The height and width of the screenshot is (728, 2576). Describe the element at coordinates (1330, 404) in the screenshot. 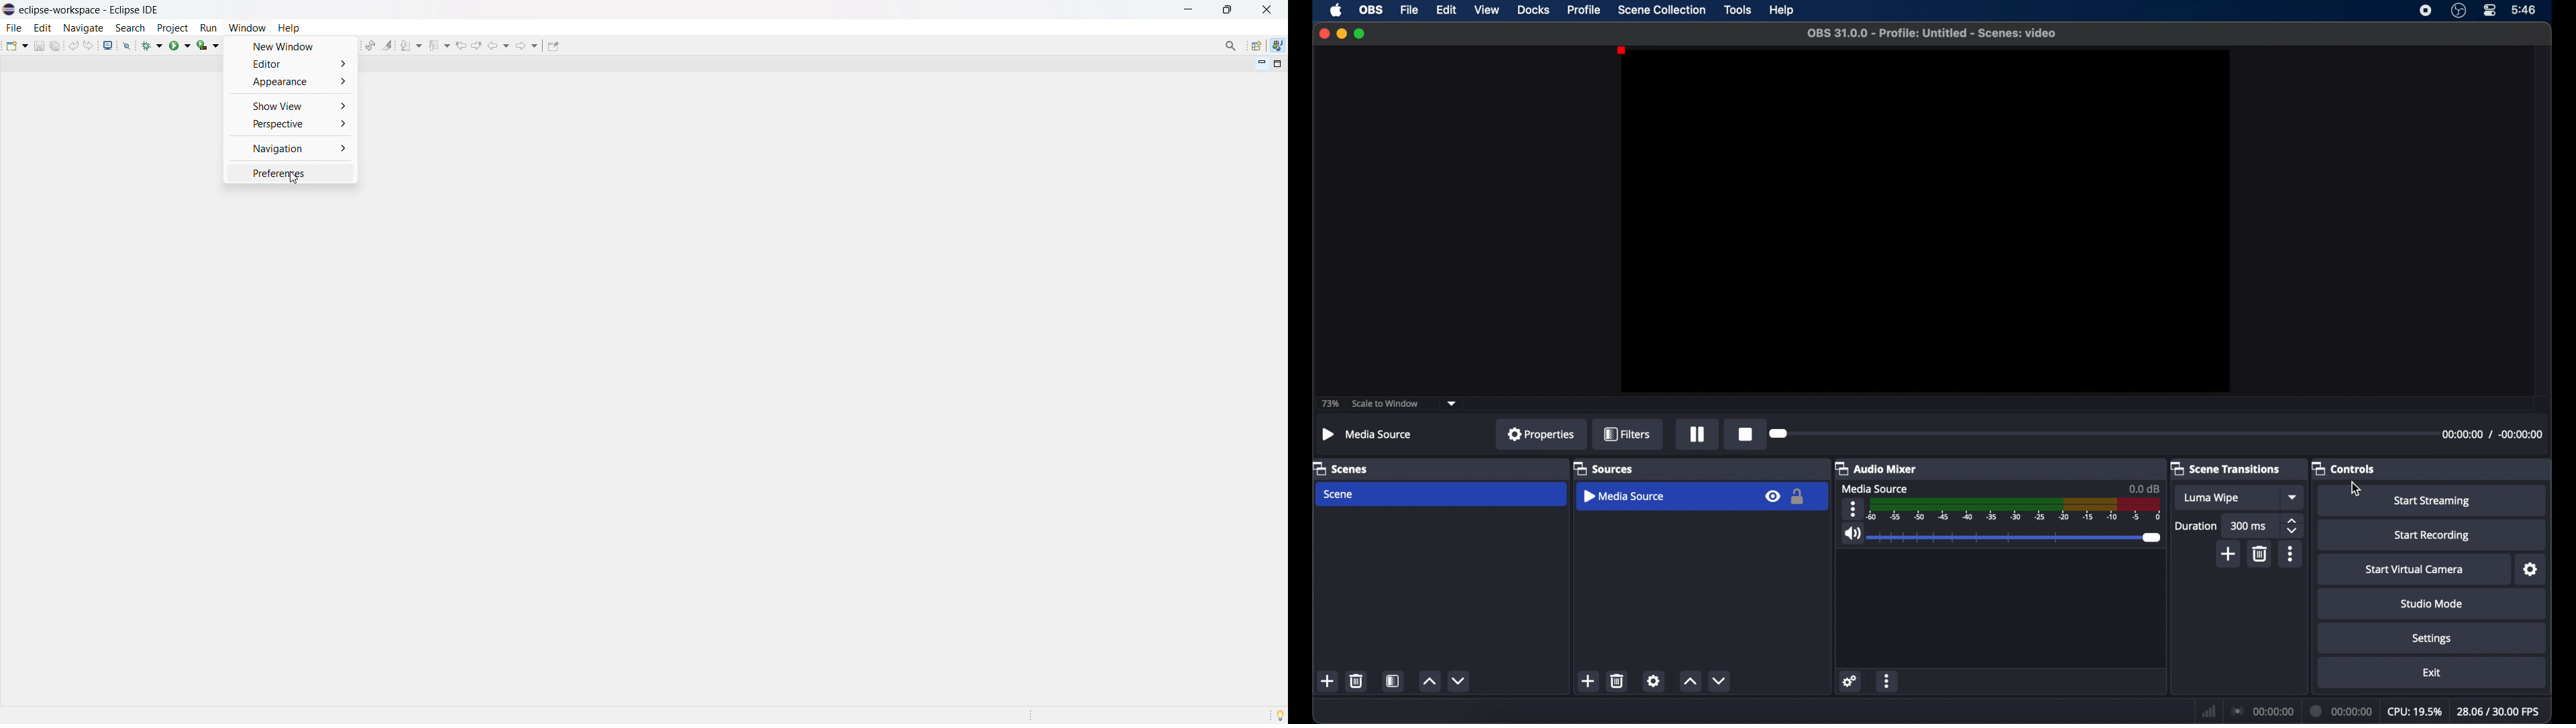

I see `73%` at that location.